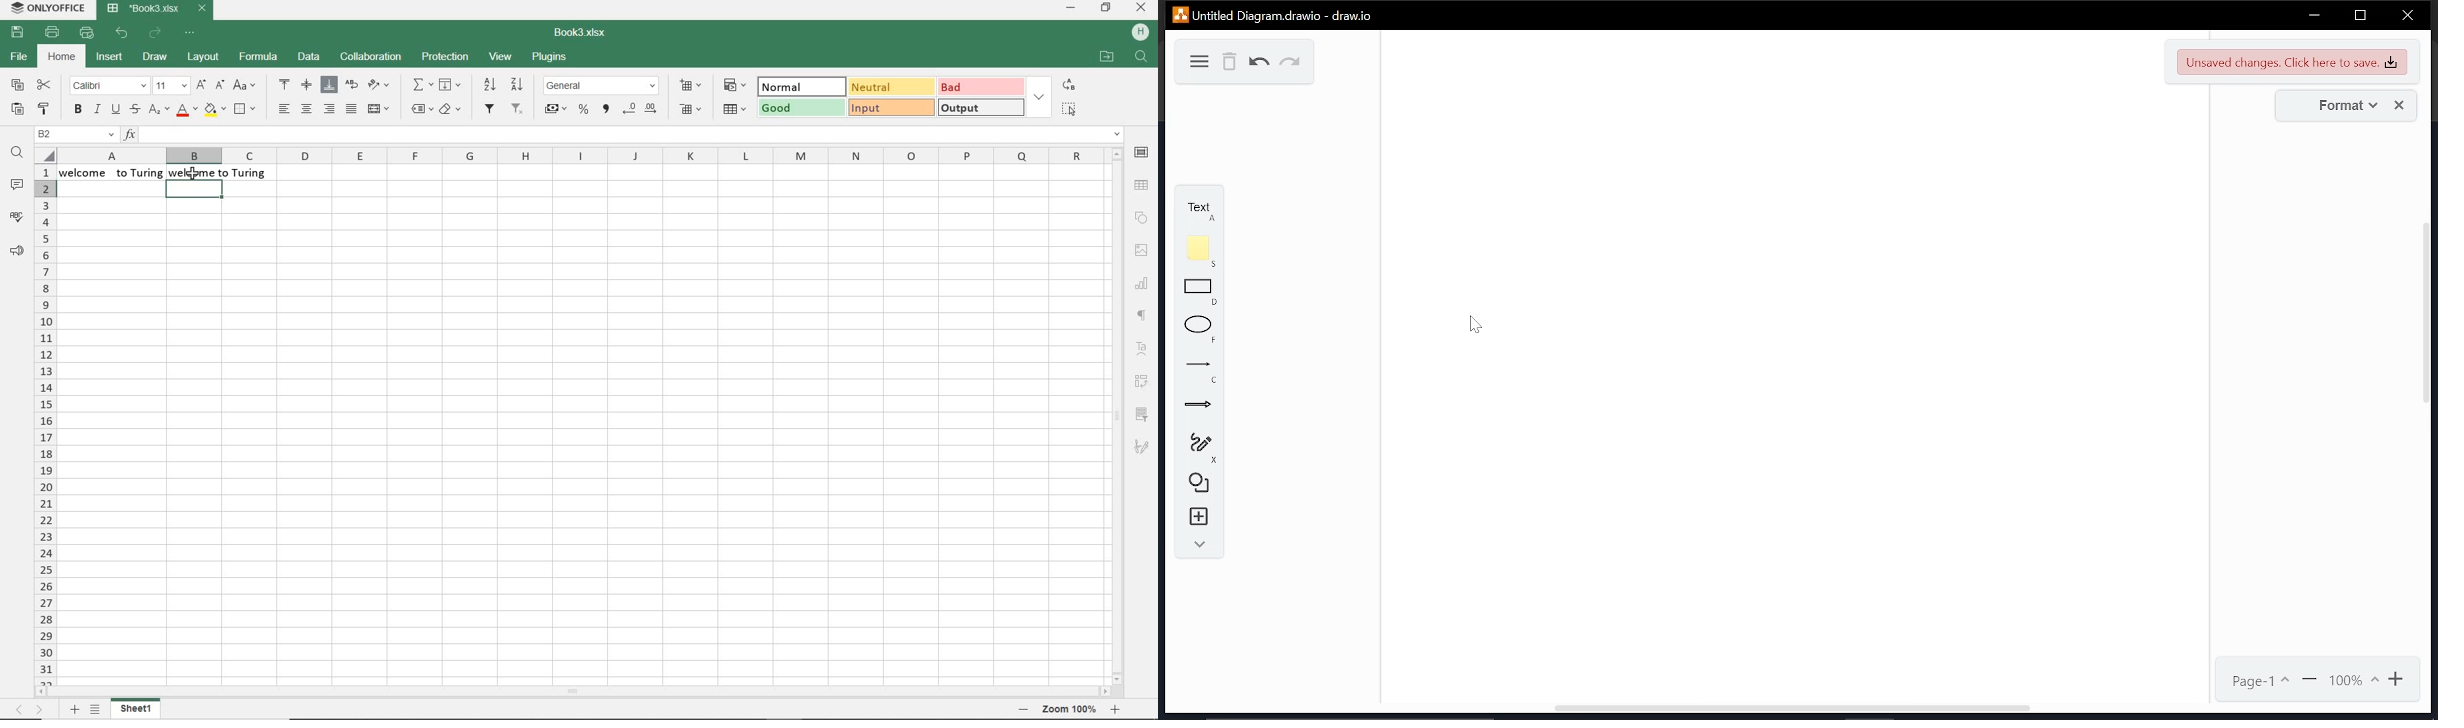  I want to click on scrollbar, so click(1117, 416).